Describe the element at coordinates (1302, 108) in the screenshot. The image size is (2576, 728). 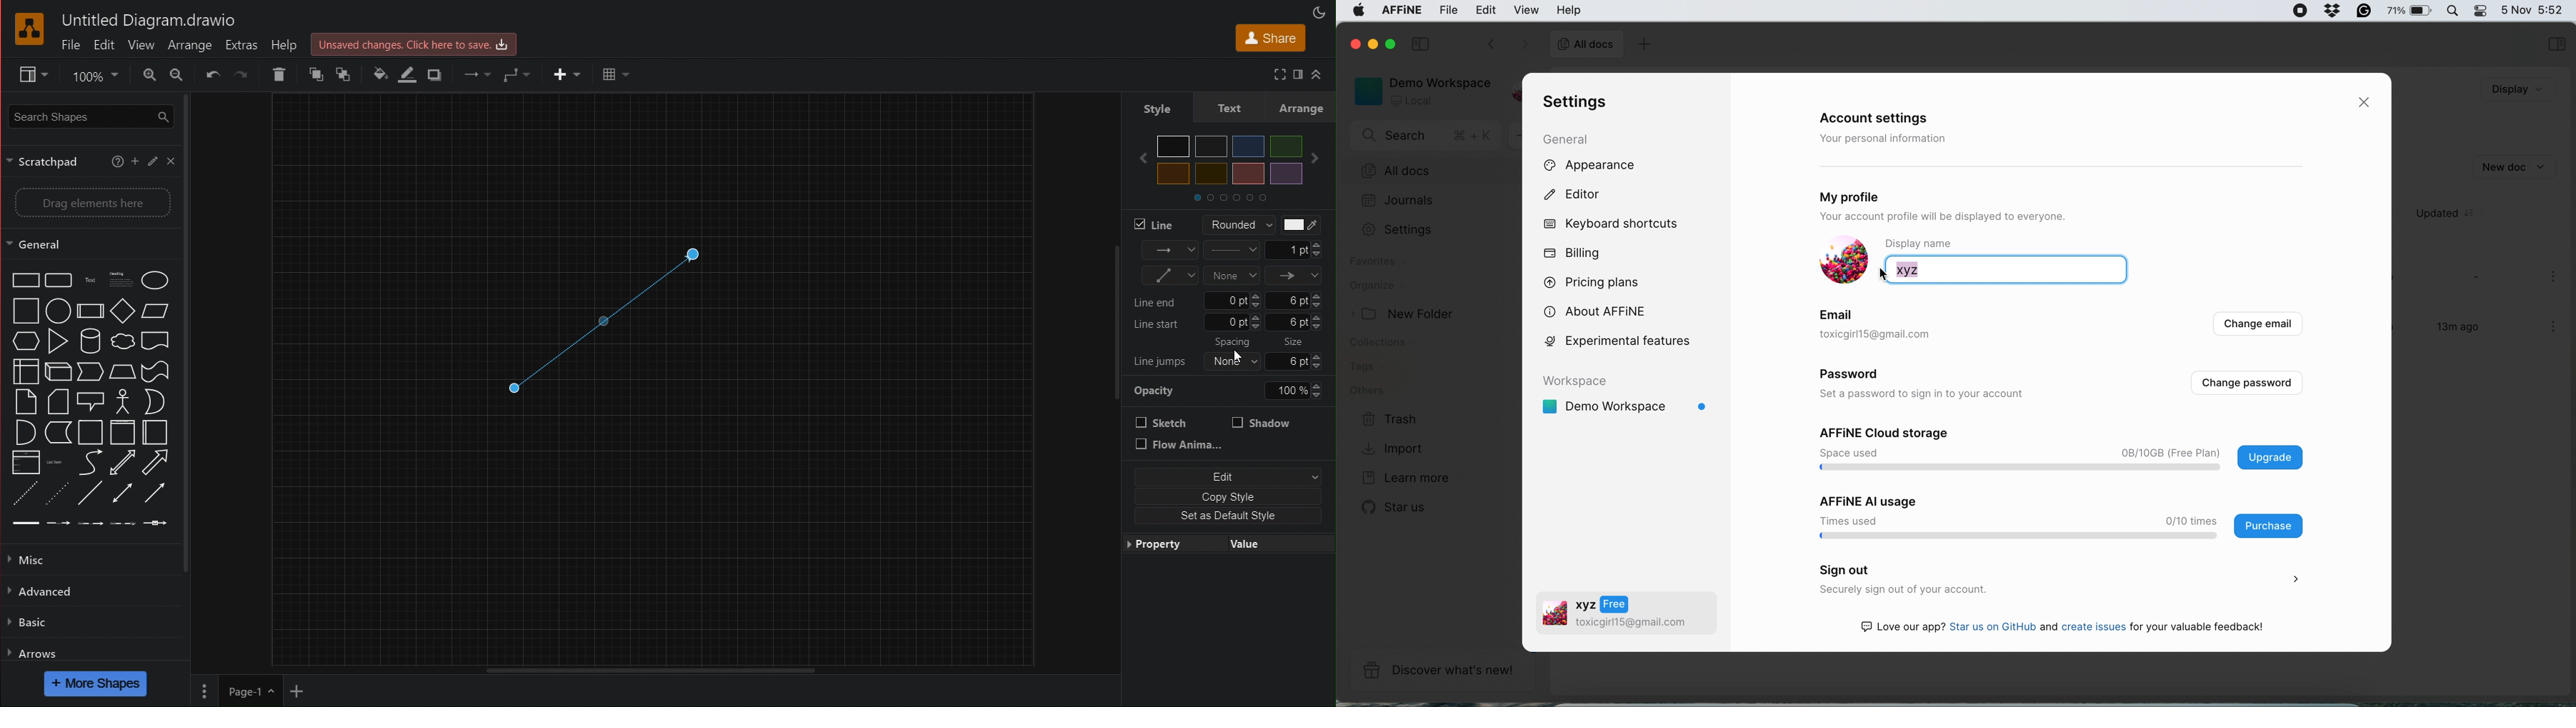
I see `Arrange` at that location.